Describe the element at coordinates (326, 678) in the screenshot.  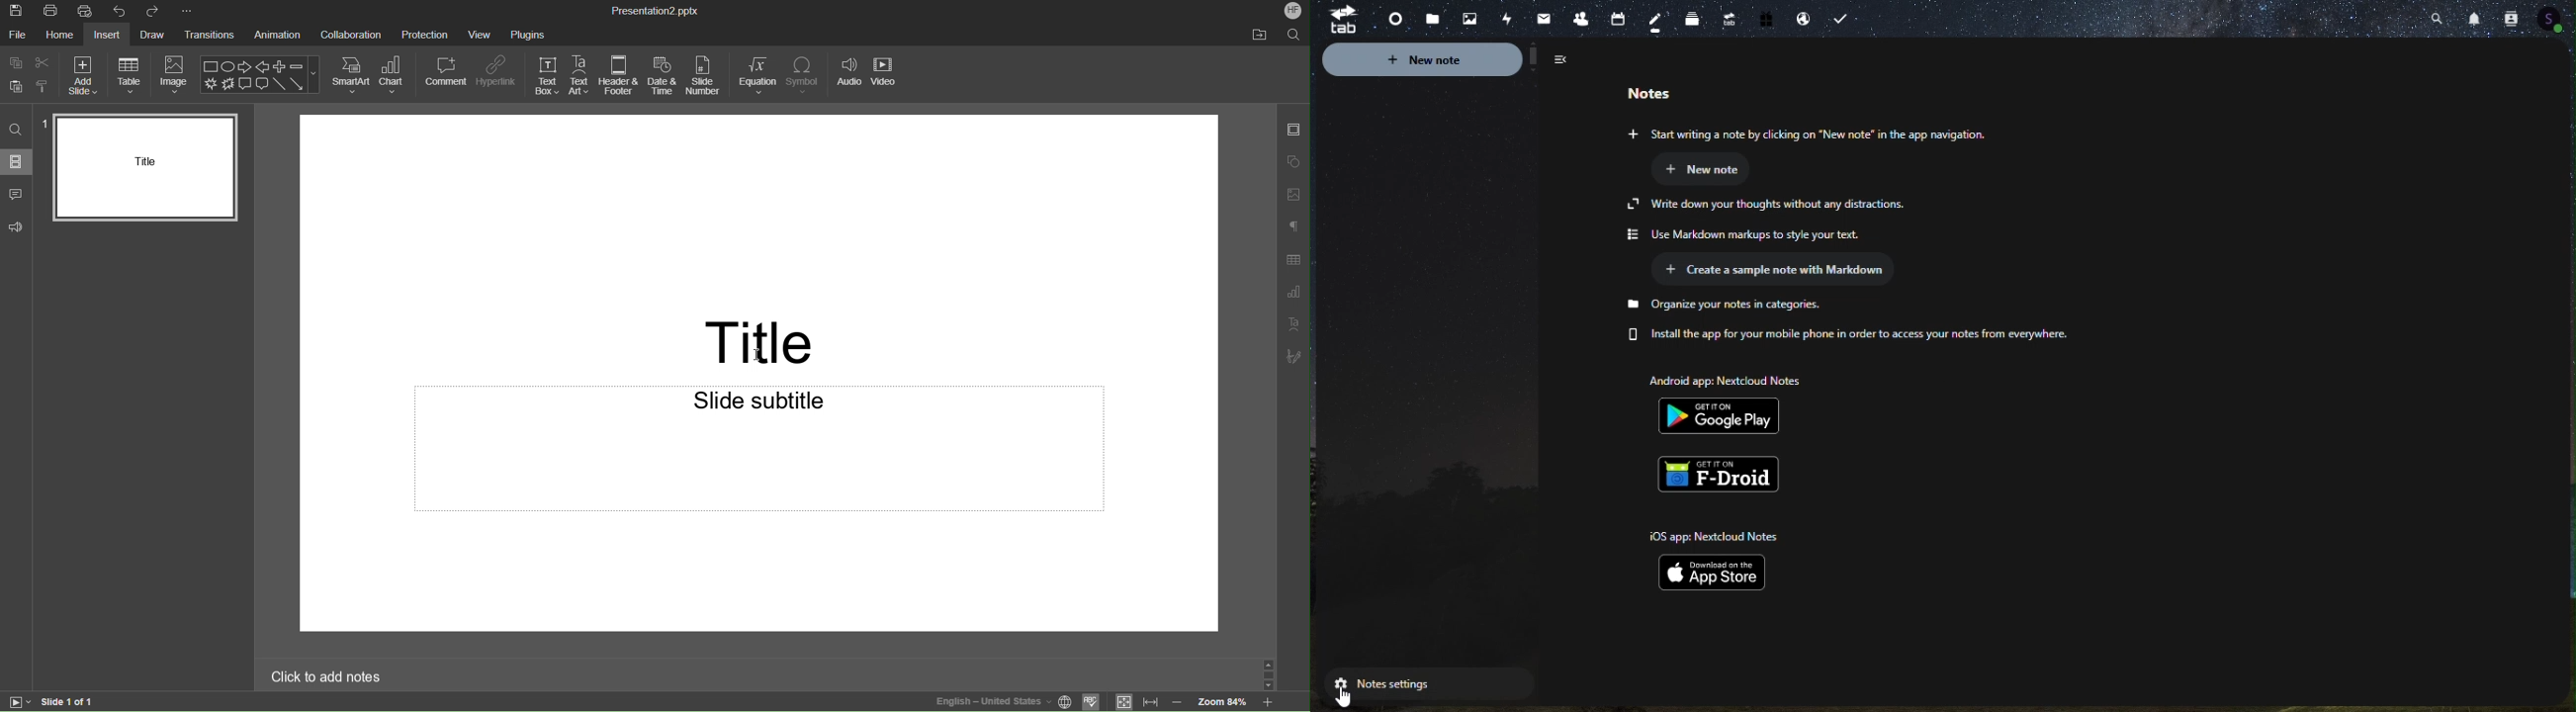
I see `Click to add notes` at that location.